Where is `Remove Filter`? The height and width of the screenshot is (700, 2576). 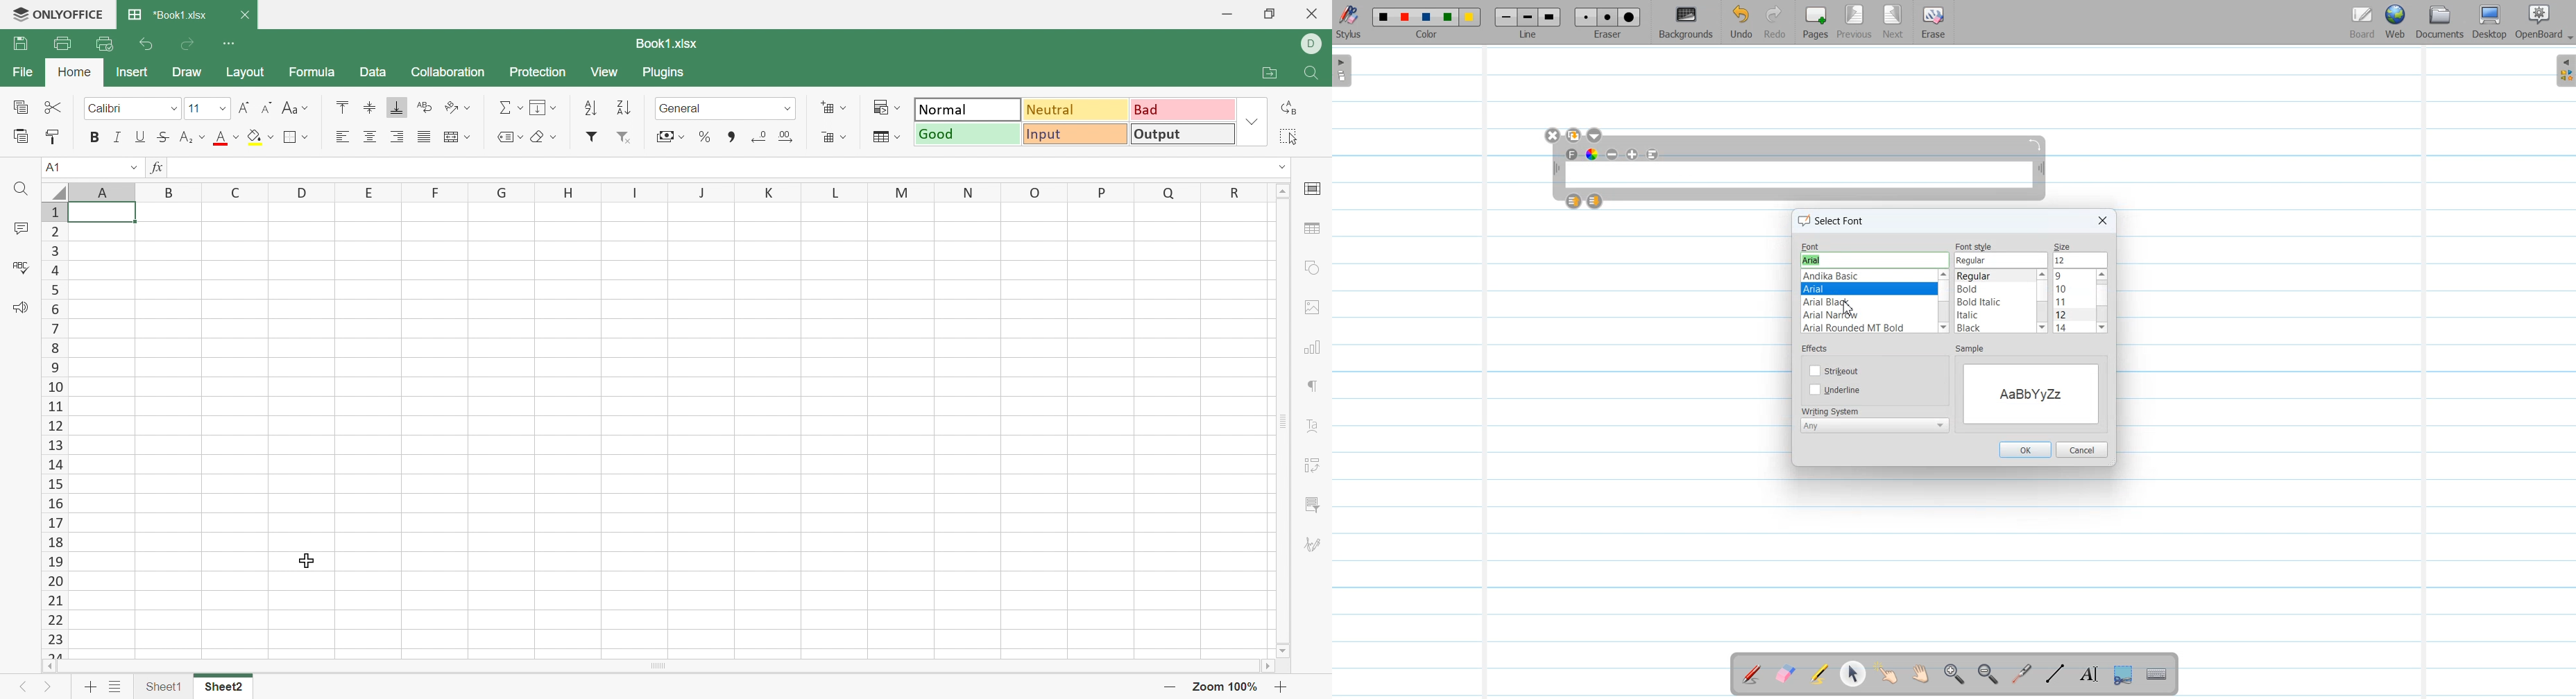
Remove Filter is located at coordinates (623, 137).